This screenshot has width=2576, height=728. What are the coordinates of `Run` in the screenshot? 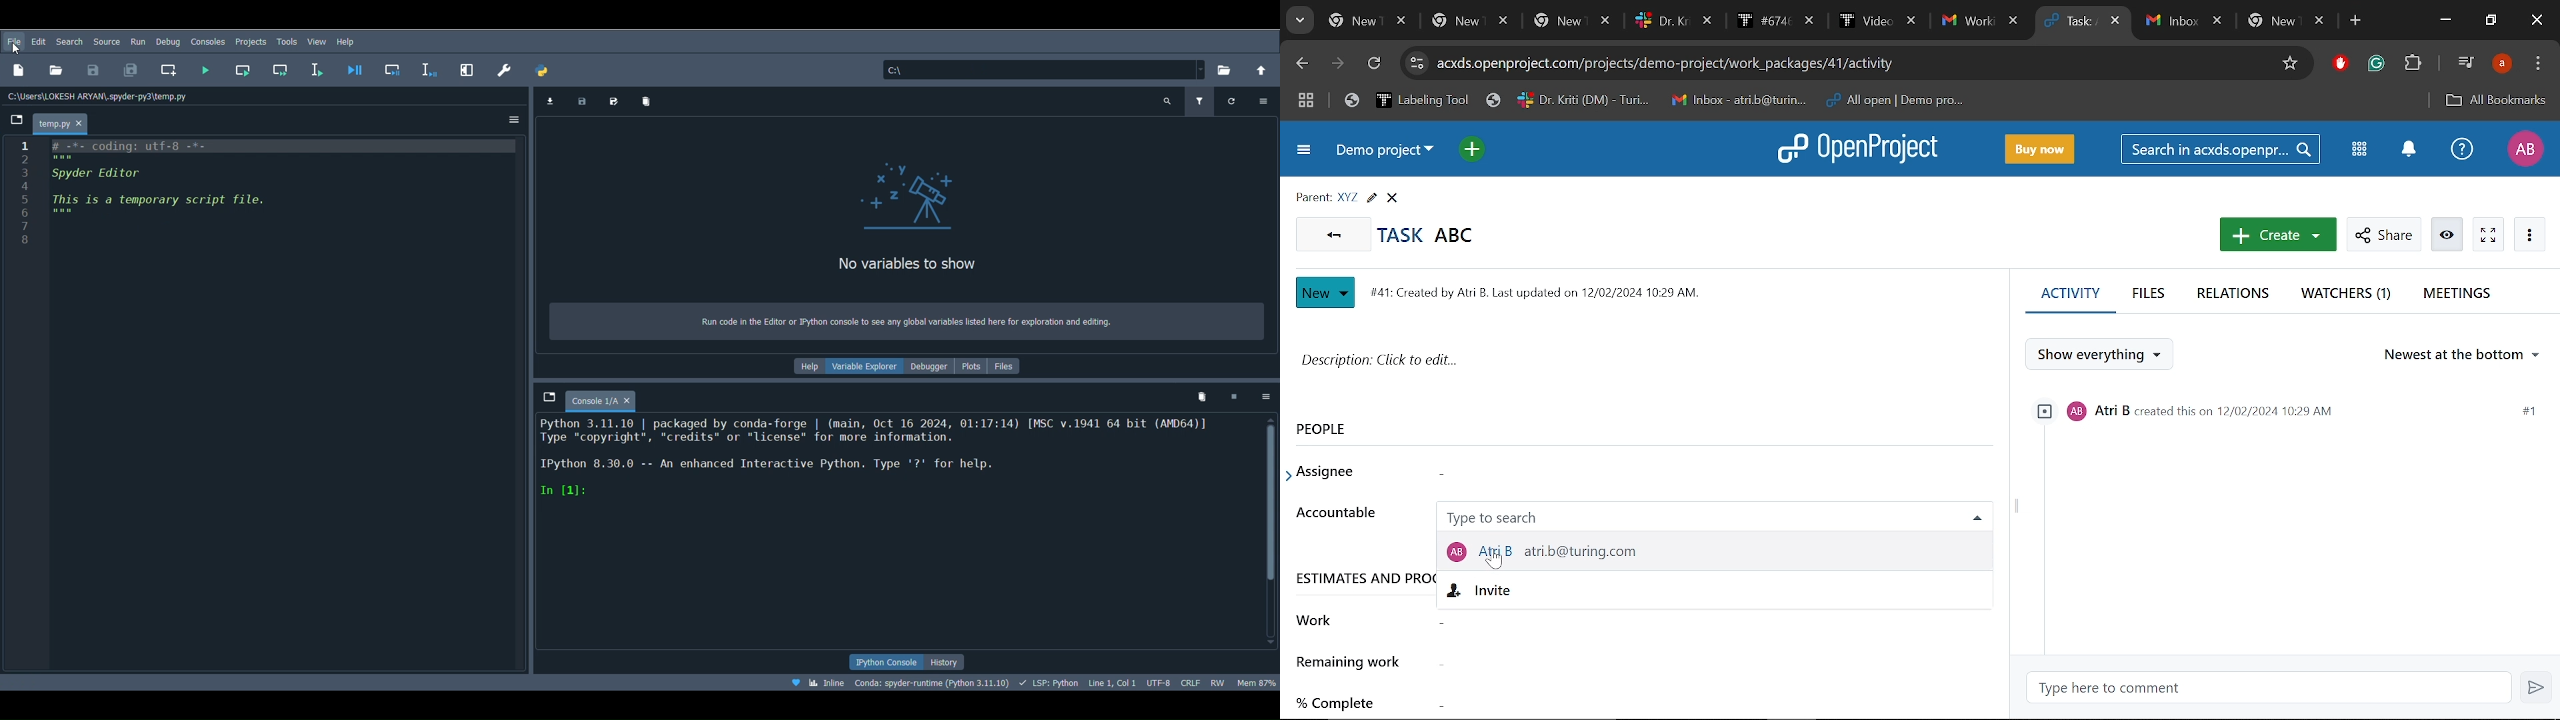 It's located at (137, 42).